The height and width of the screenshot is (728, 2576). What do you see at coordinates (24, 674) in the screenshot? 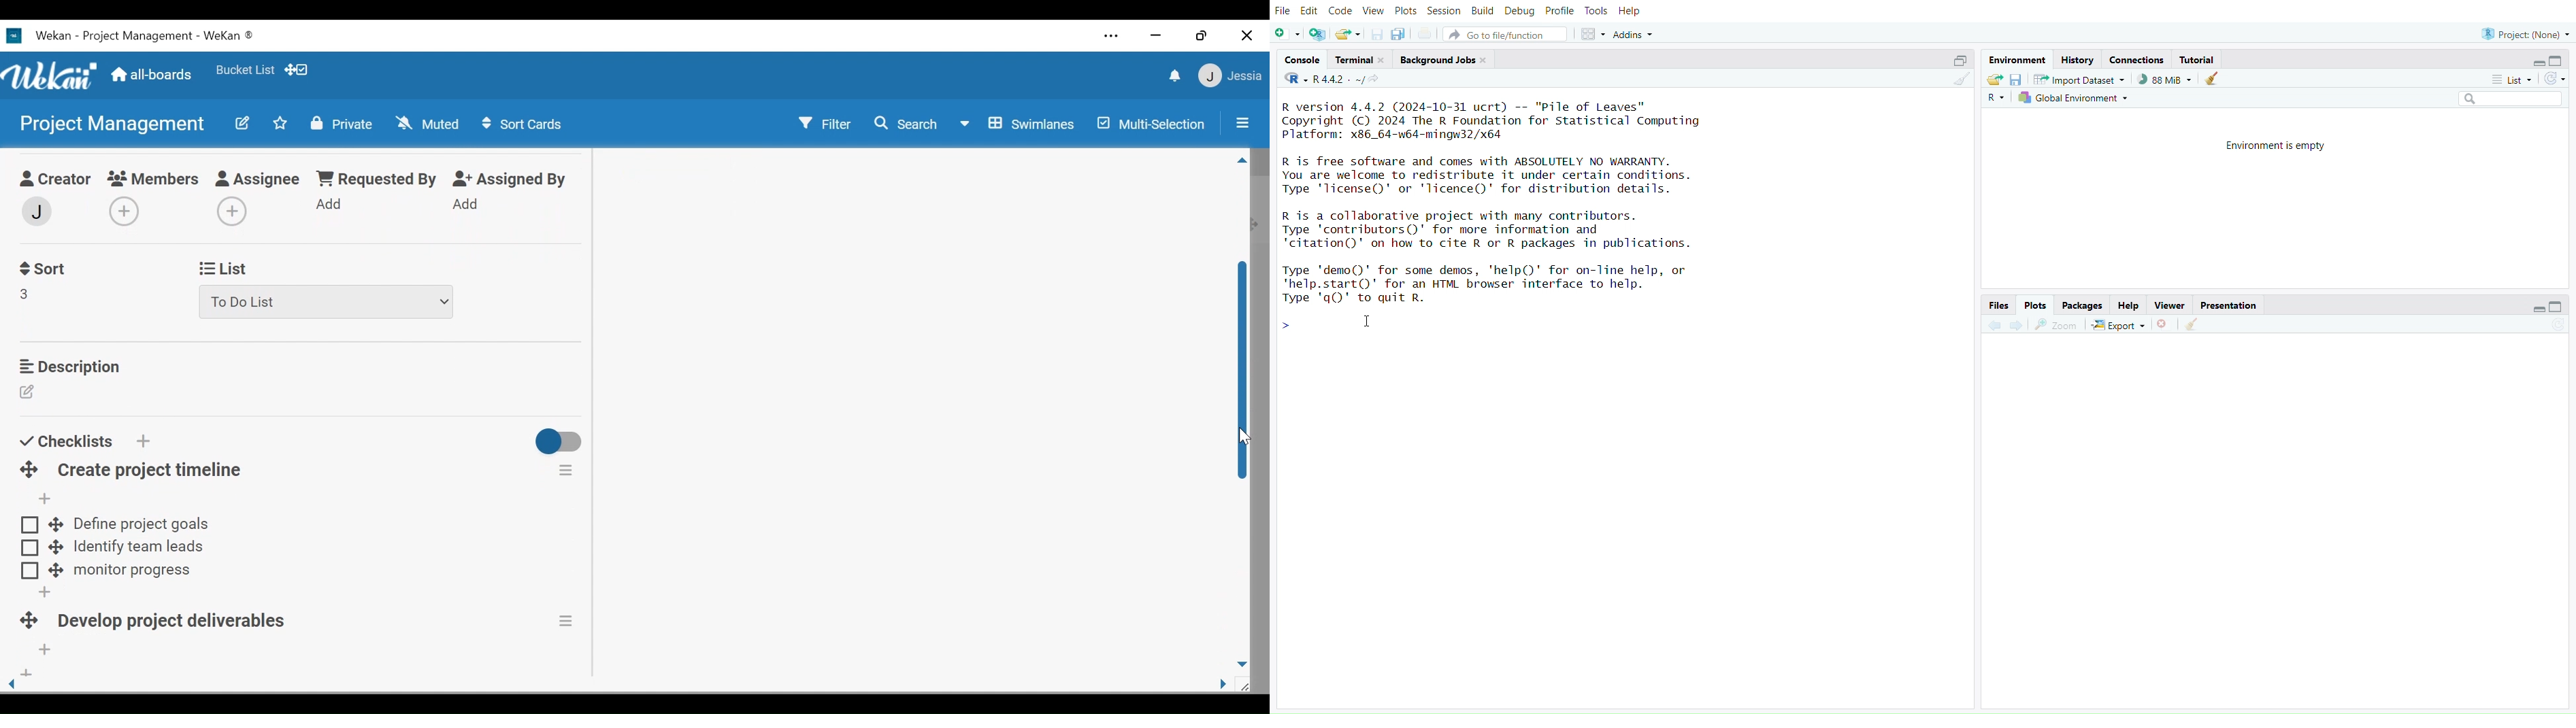
I see `add` at bounding box center [24, 674].